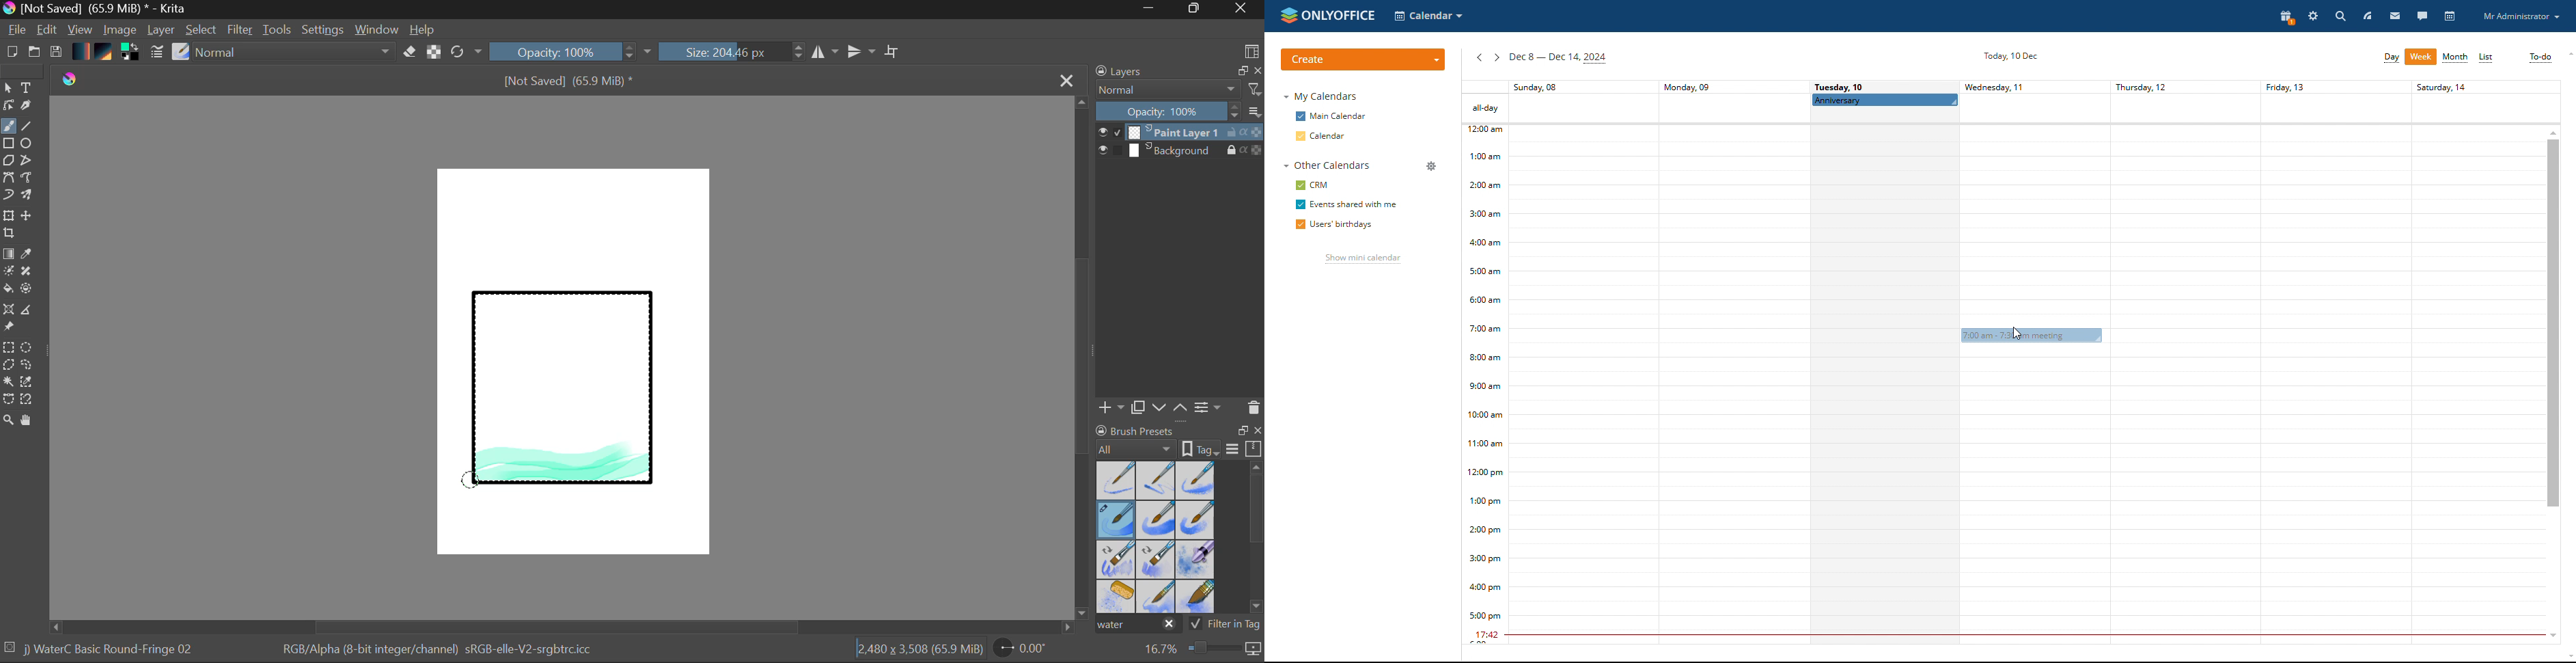 The width and height of the screenshot is (2576, 672). What do you see at coordinates (1257, 540) in the screenshot?
I see `Scroll Bar` at bounding box center [1257, 540].